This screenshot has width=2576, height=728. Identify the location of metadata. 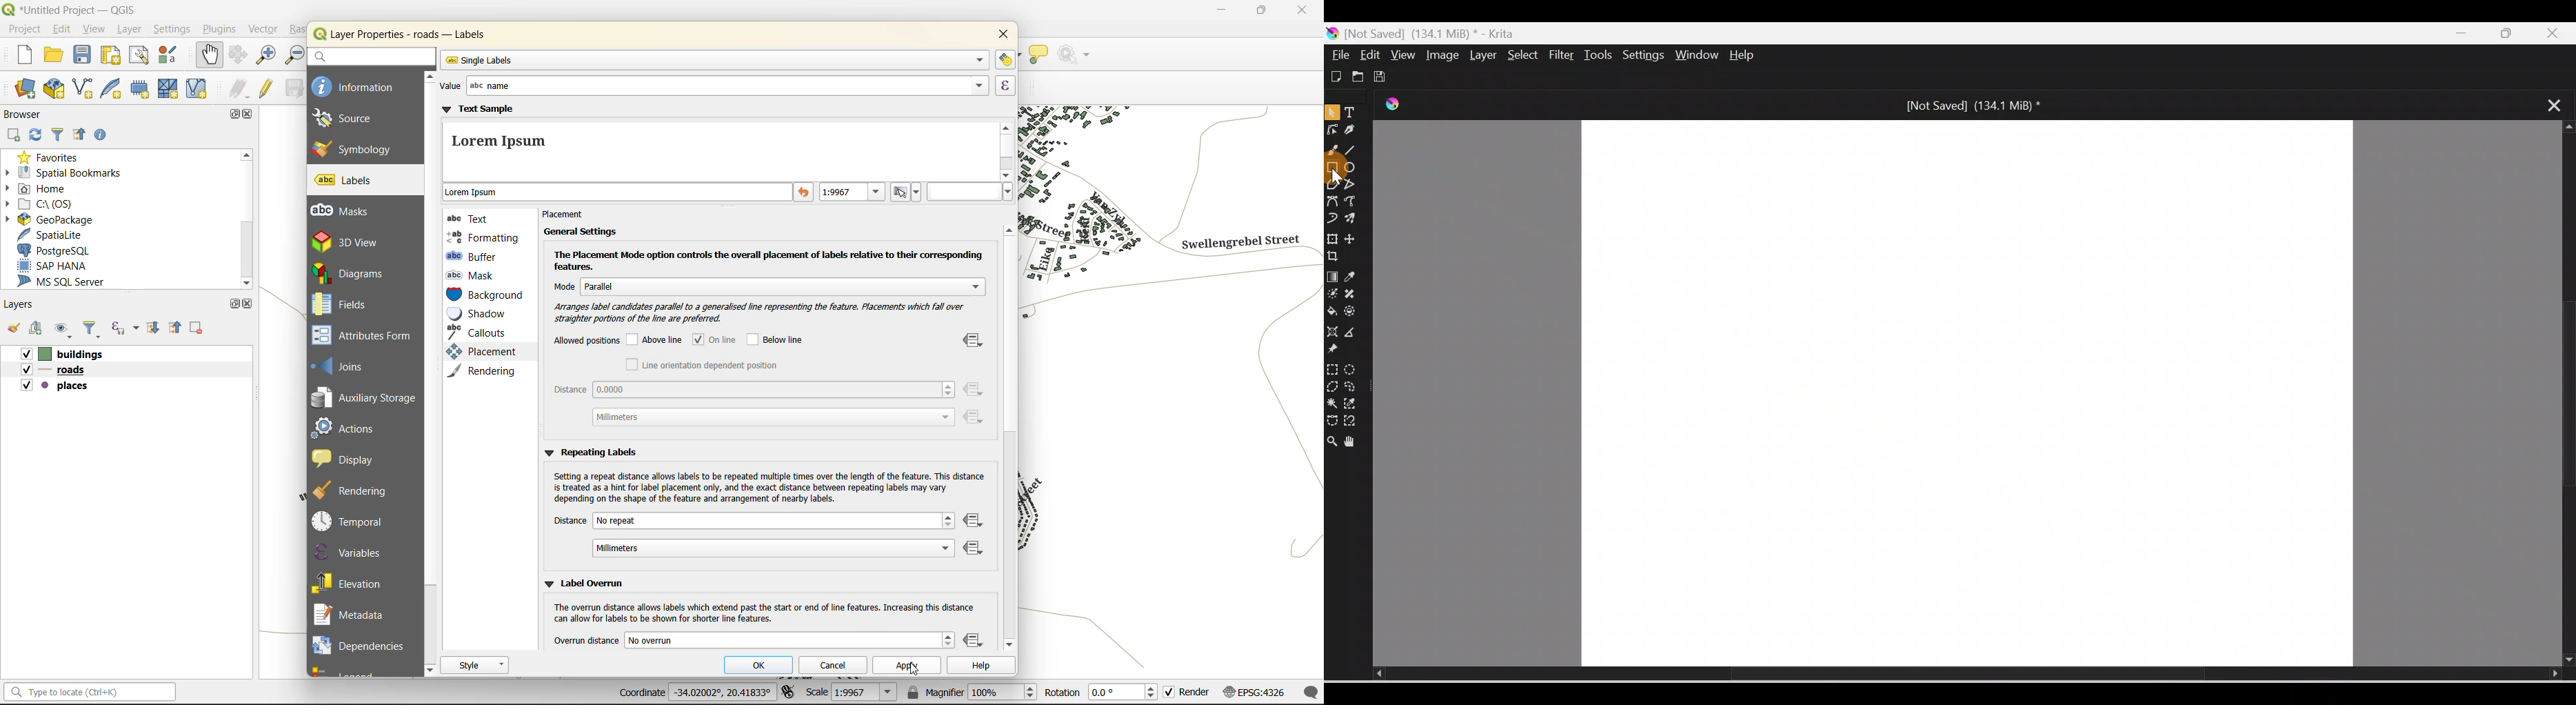
(354, 616).